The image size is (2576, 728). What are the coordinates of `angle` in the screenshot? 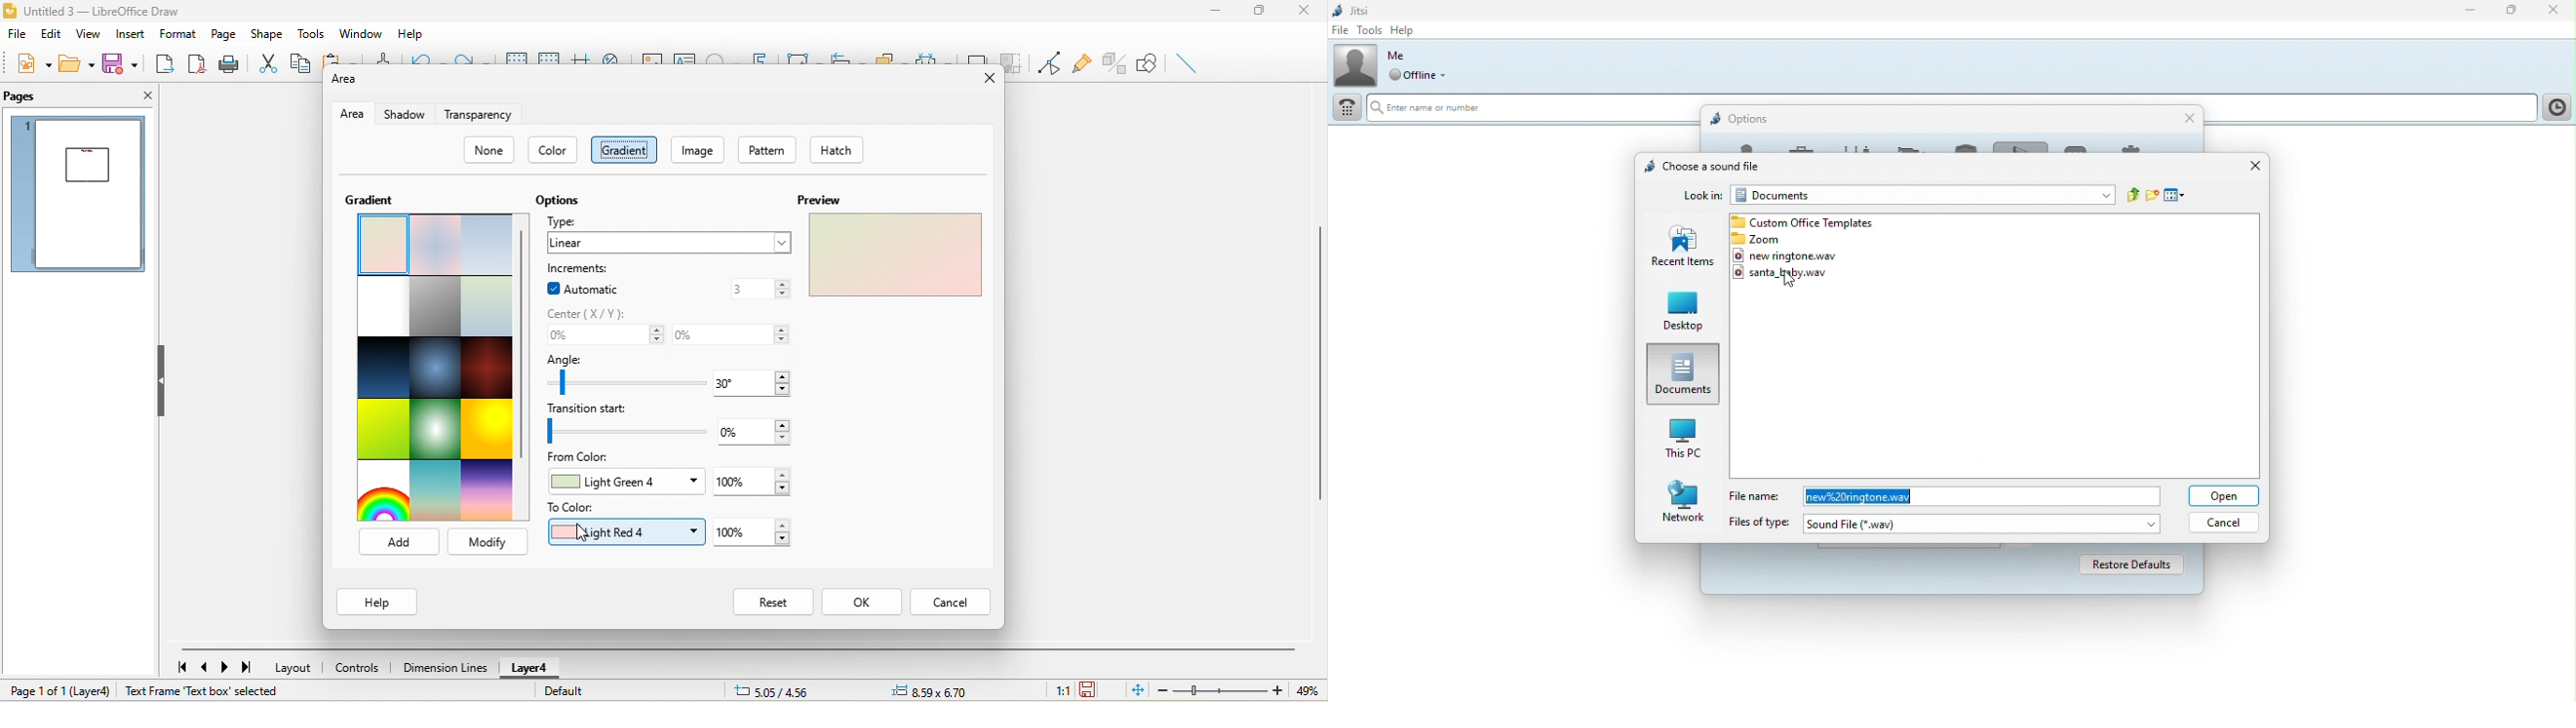 It's located at (573, 360).